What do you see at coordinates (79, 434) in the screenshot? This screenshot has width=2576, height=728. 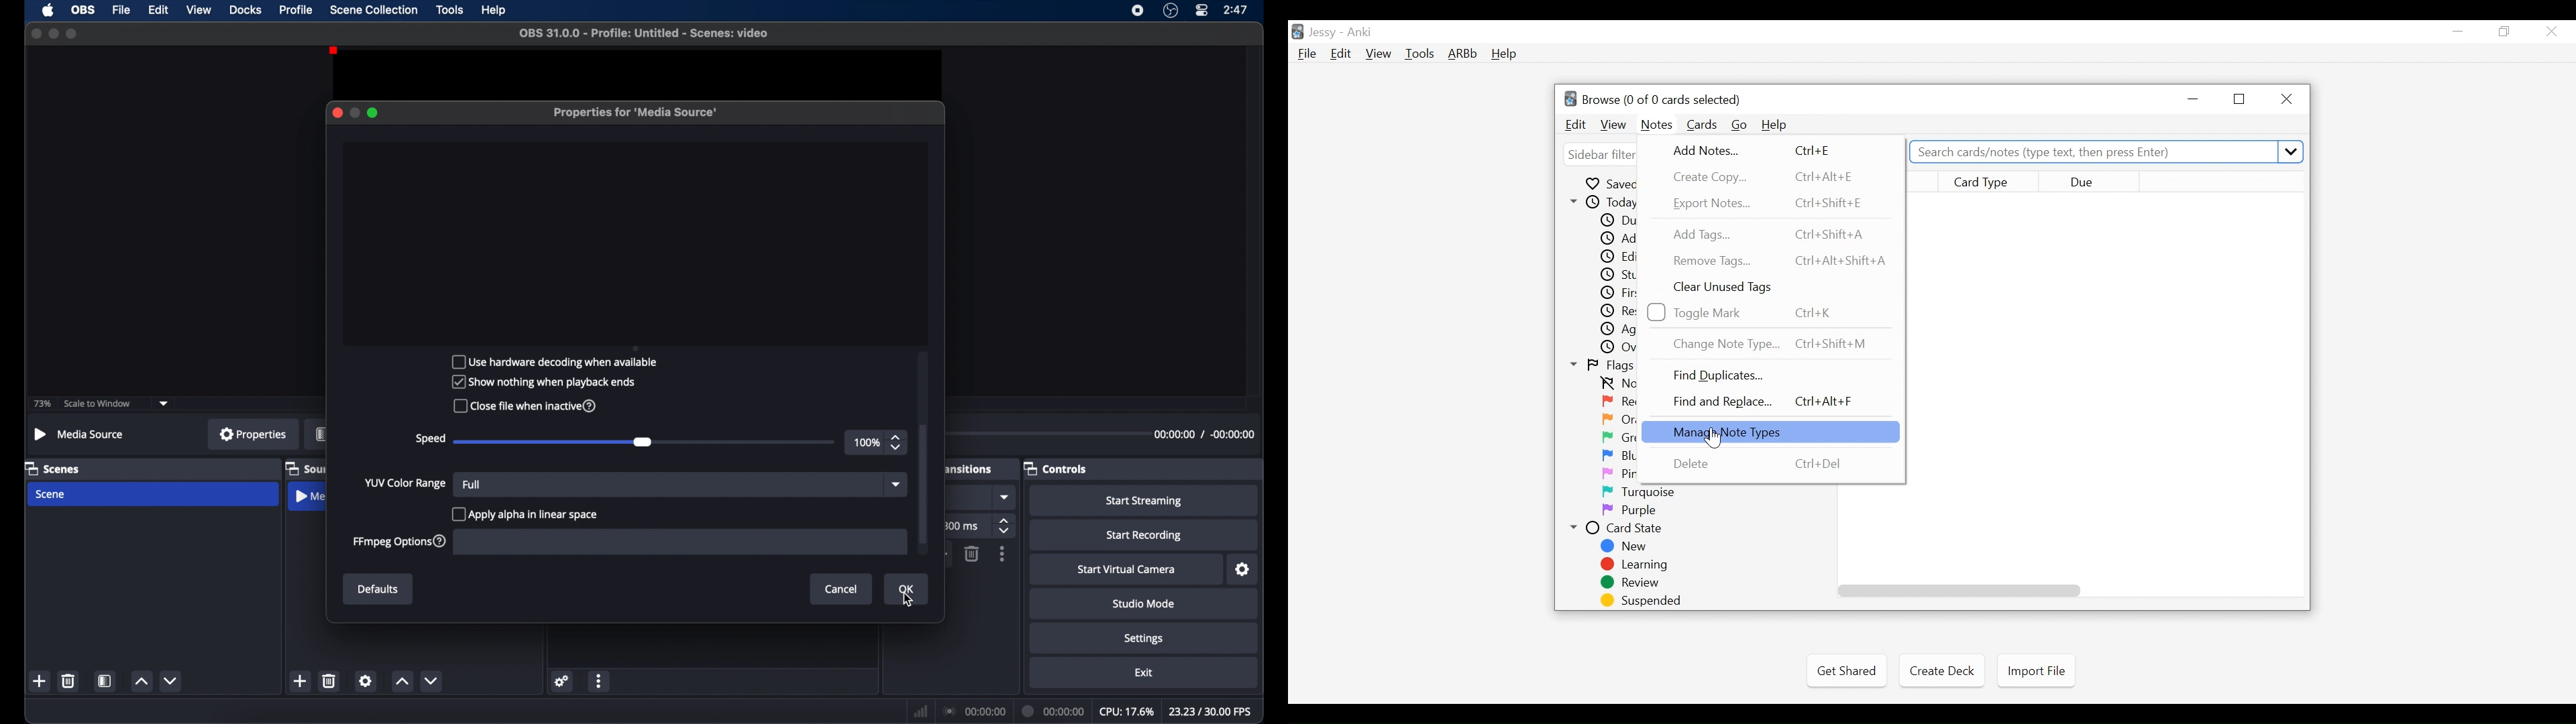 I see `no source selected` at bounding box center [79, 434].